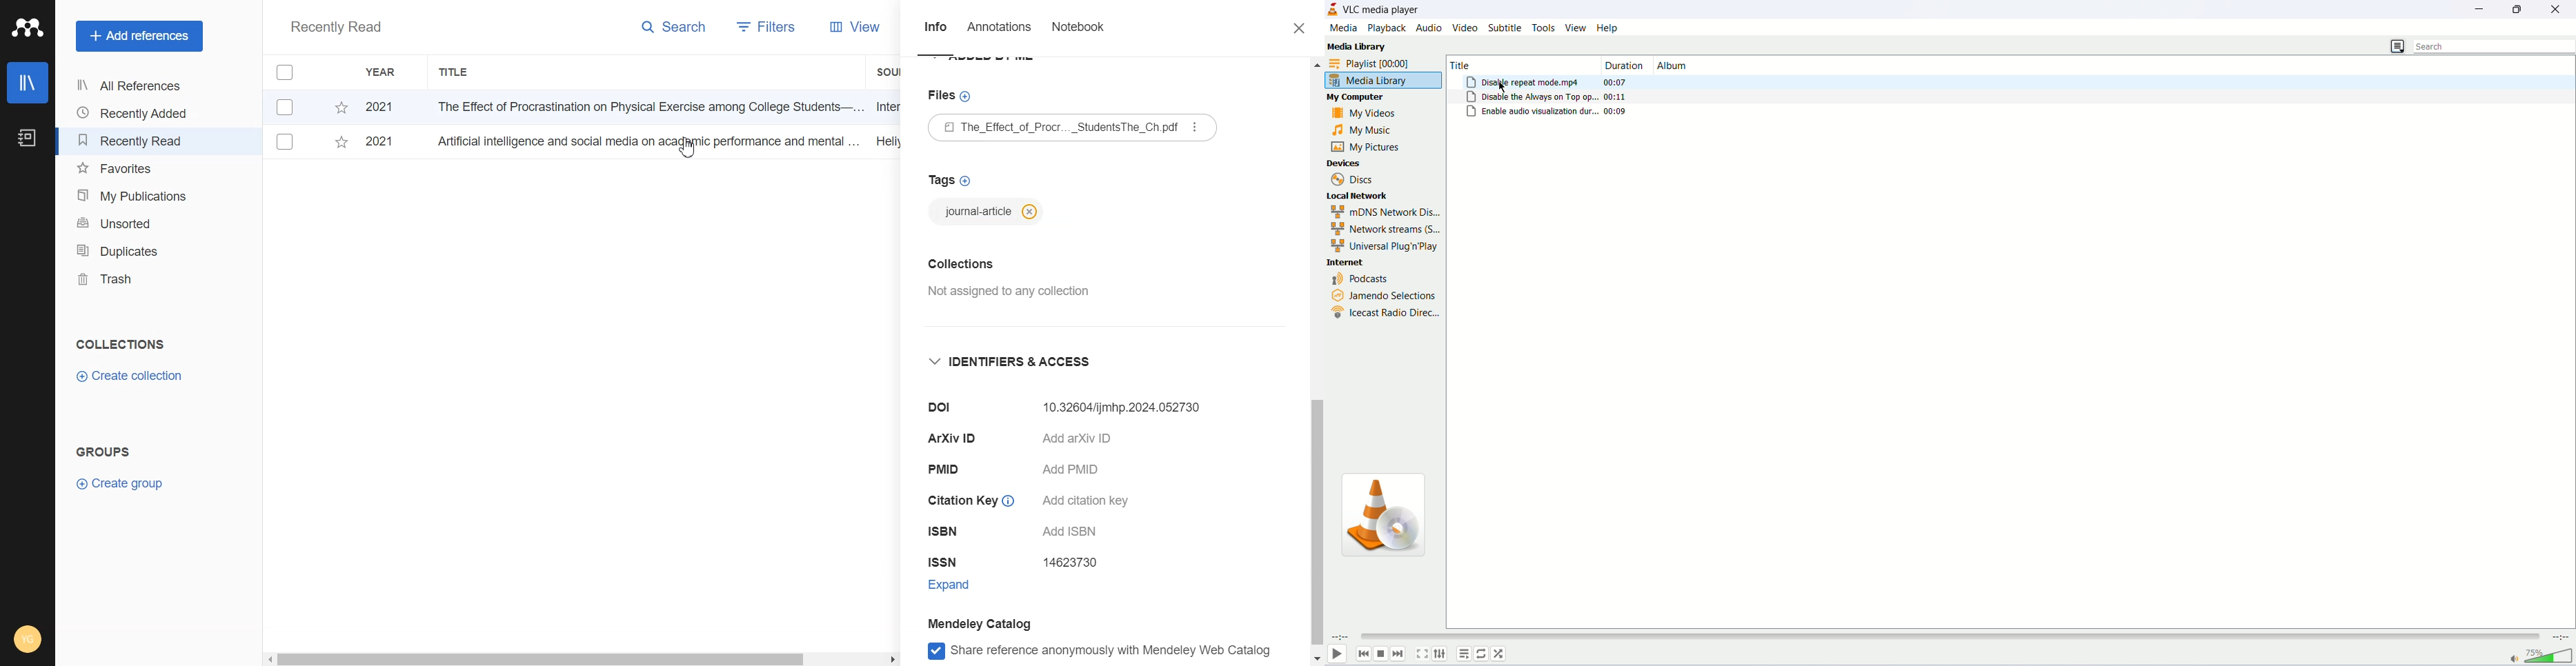  Describe the element at coordinates (1385, 311) in the screenshot. I see `icecast radio` at that location.